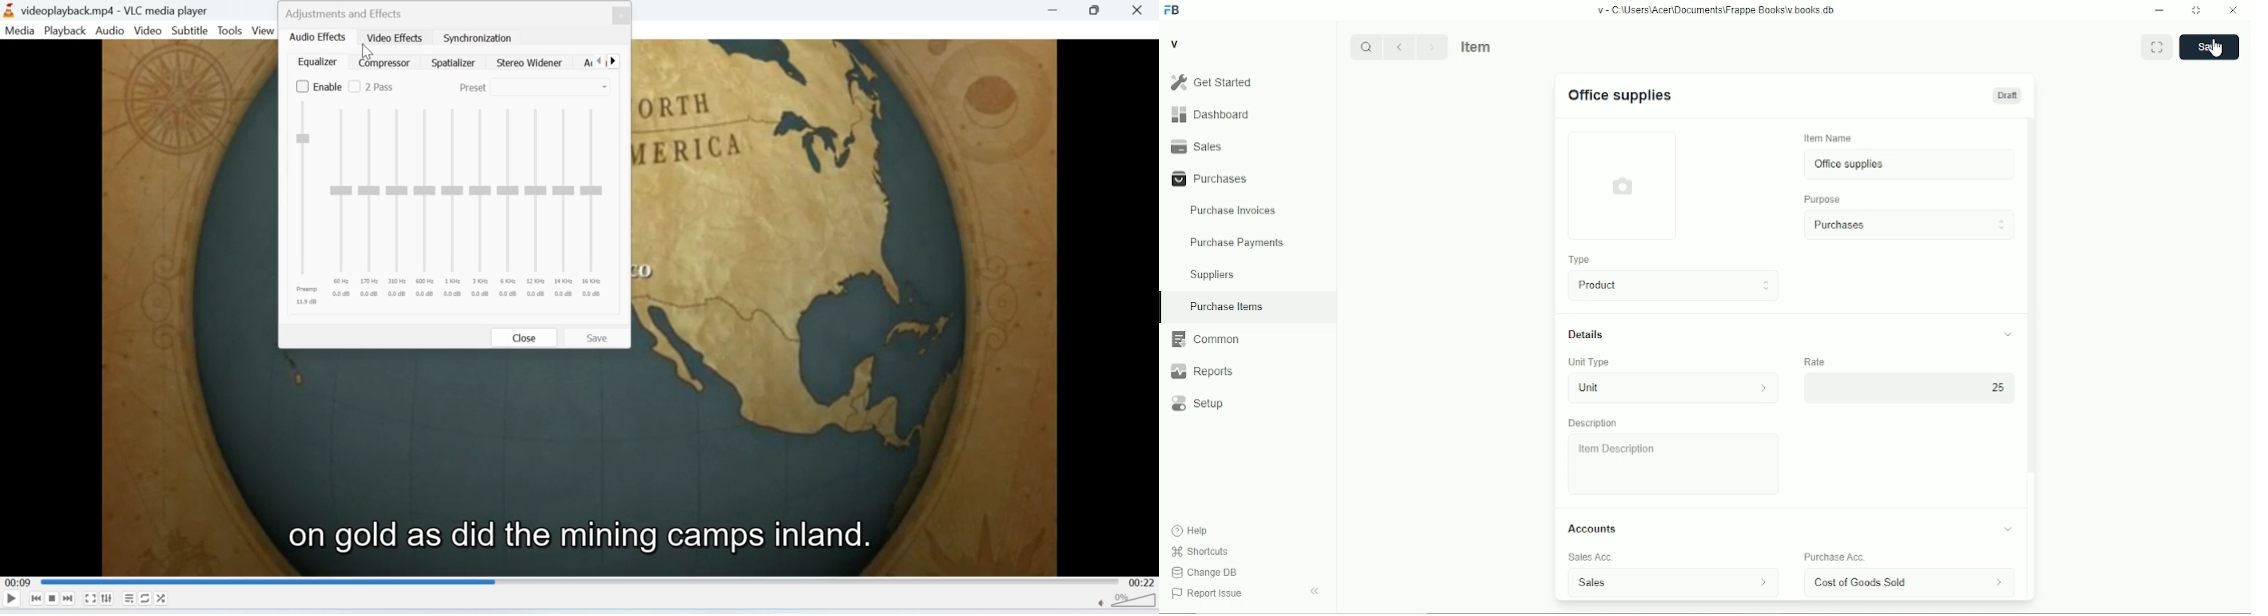 Image resolution: width=2268 pixels, height=616 pixels. I want to click on purchases, so click(1210, 179).